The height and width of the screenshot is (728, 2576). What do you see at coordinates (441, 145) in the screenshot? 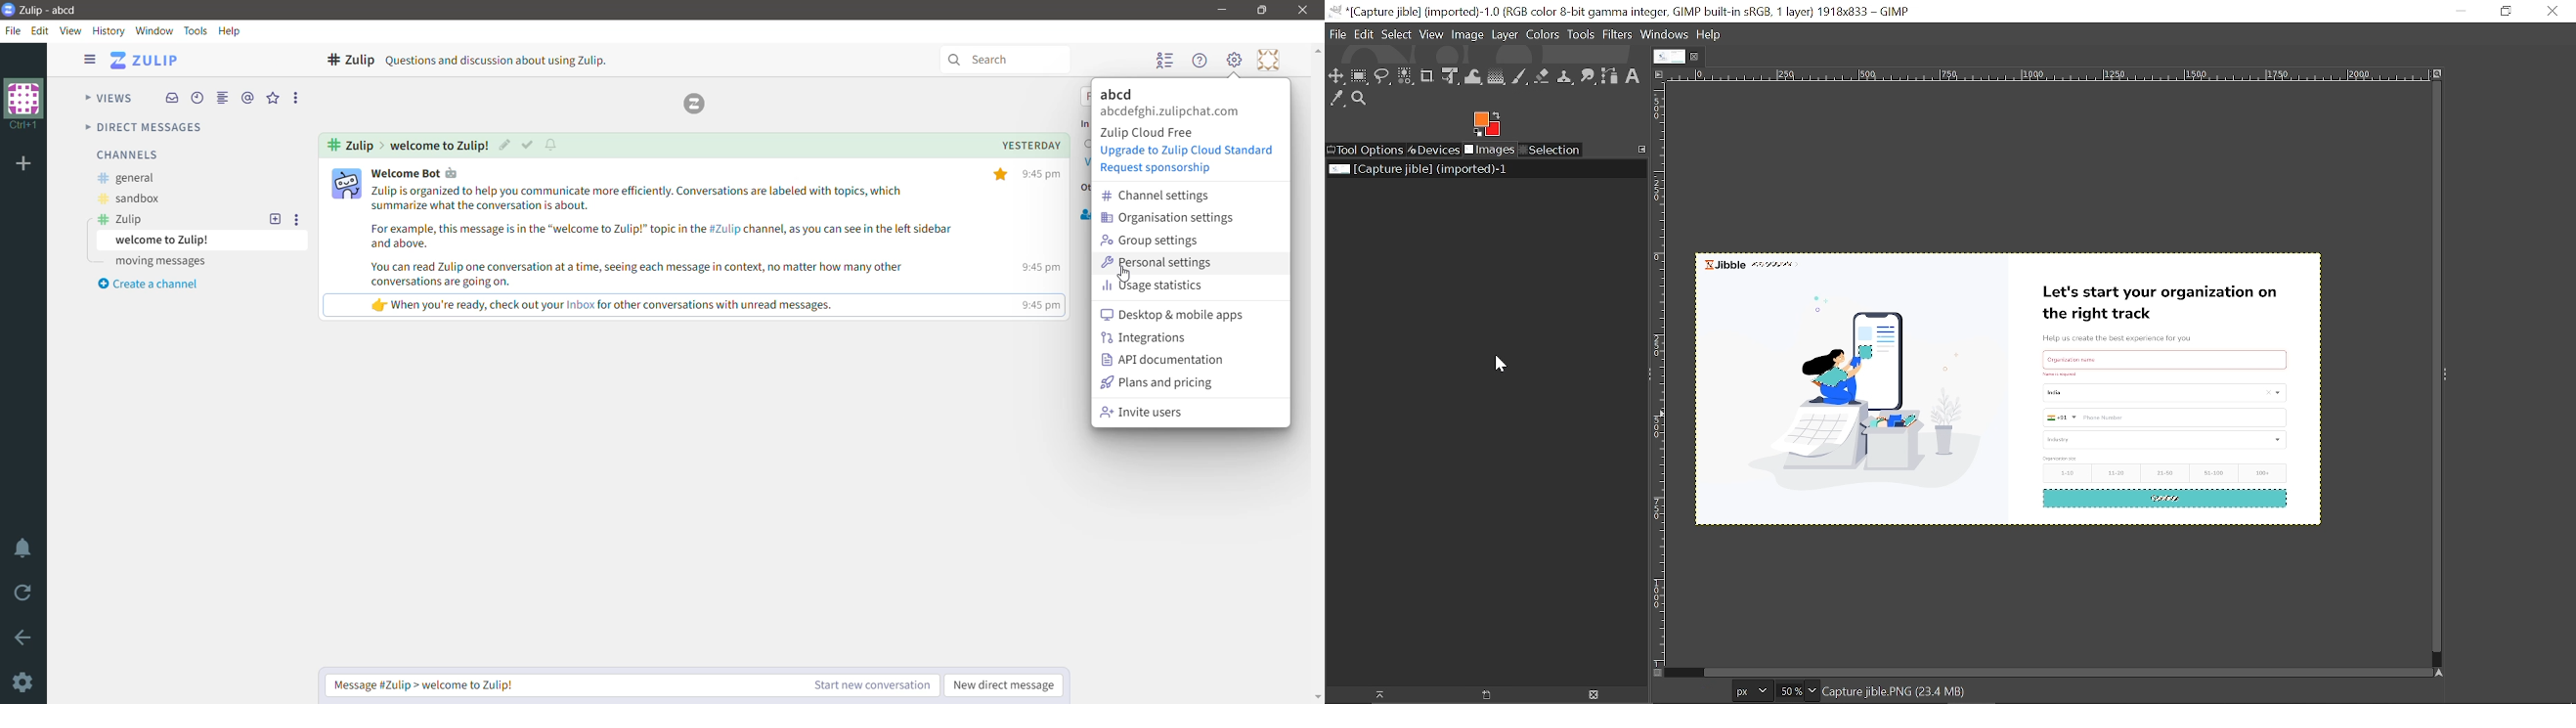
I see `Welcome to Zulip(Message Topic)` at bounding box center [441, 145].